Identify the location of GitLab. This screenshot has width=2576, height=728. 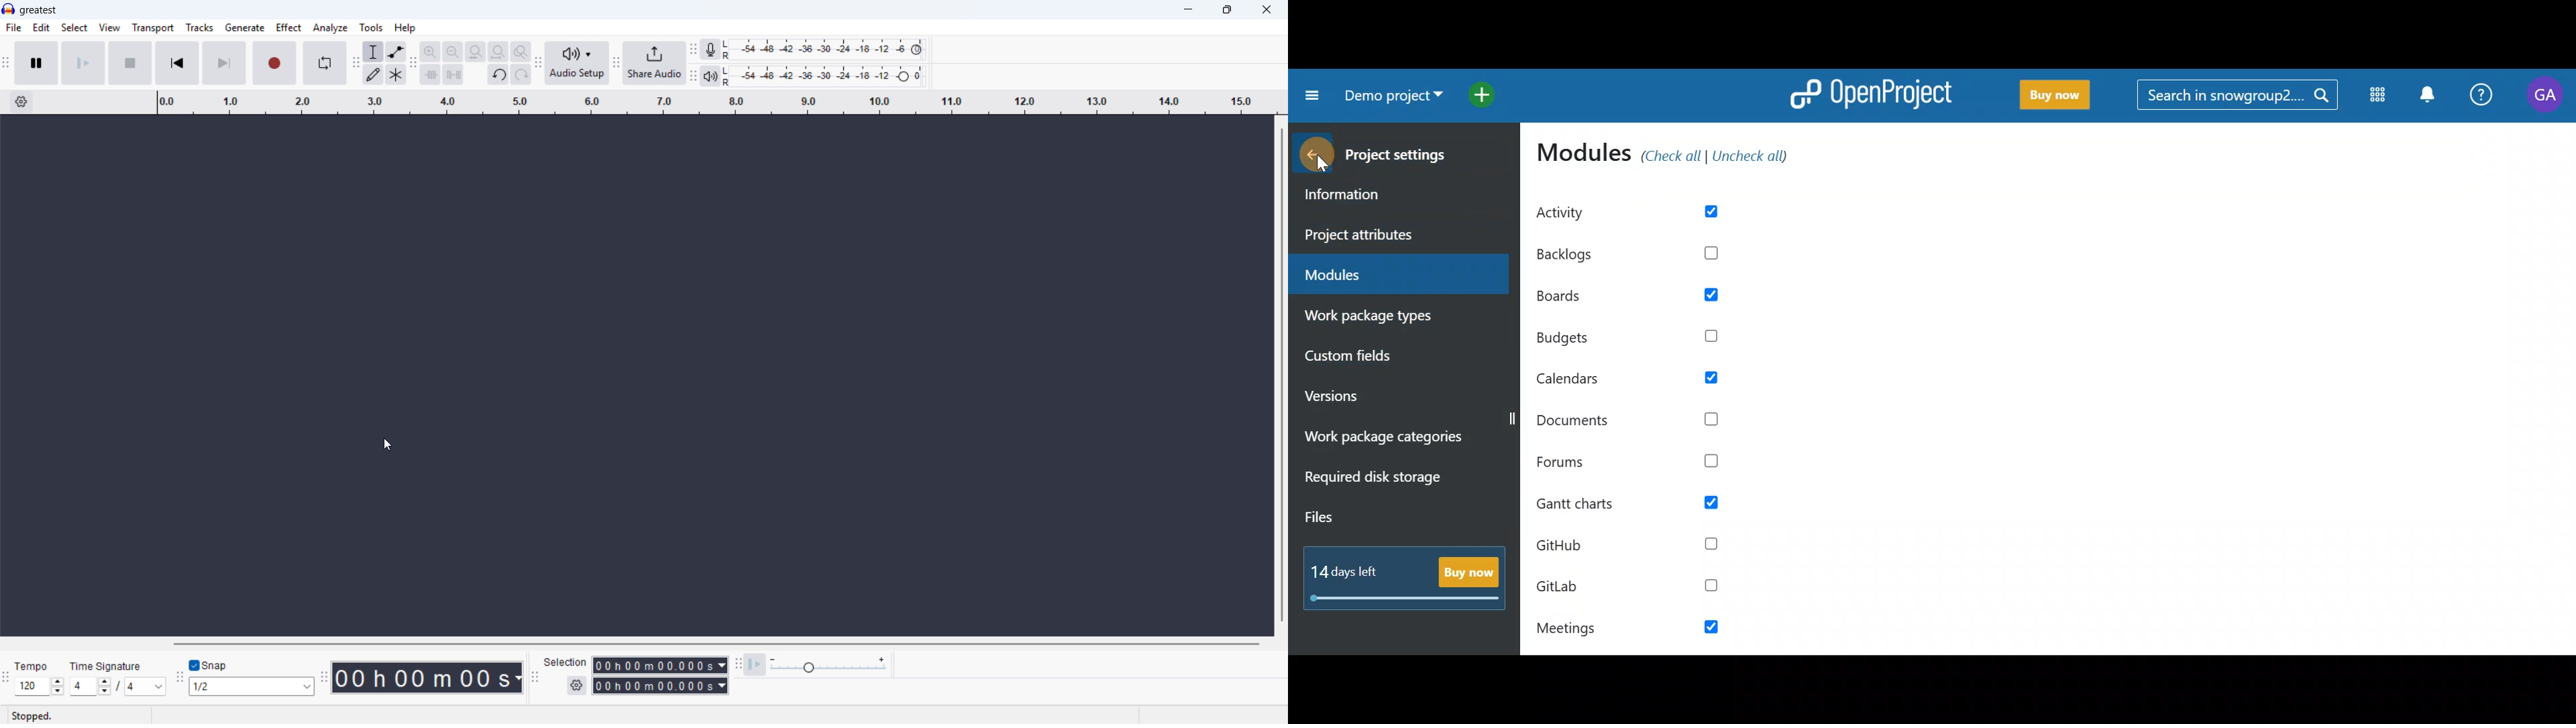
(1629, 587).